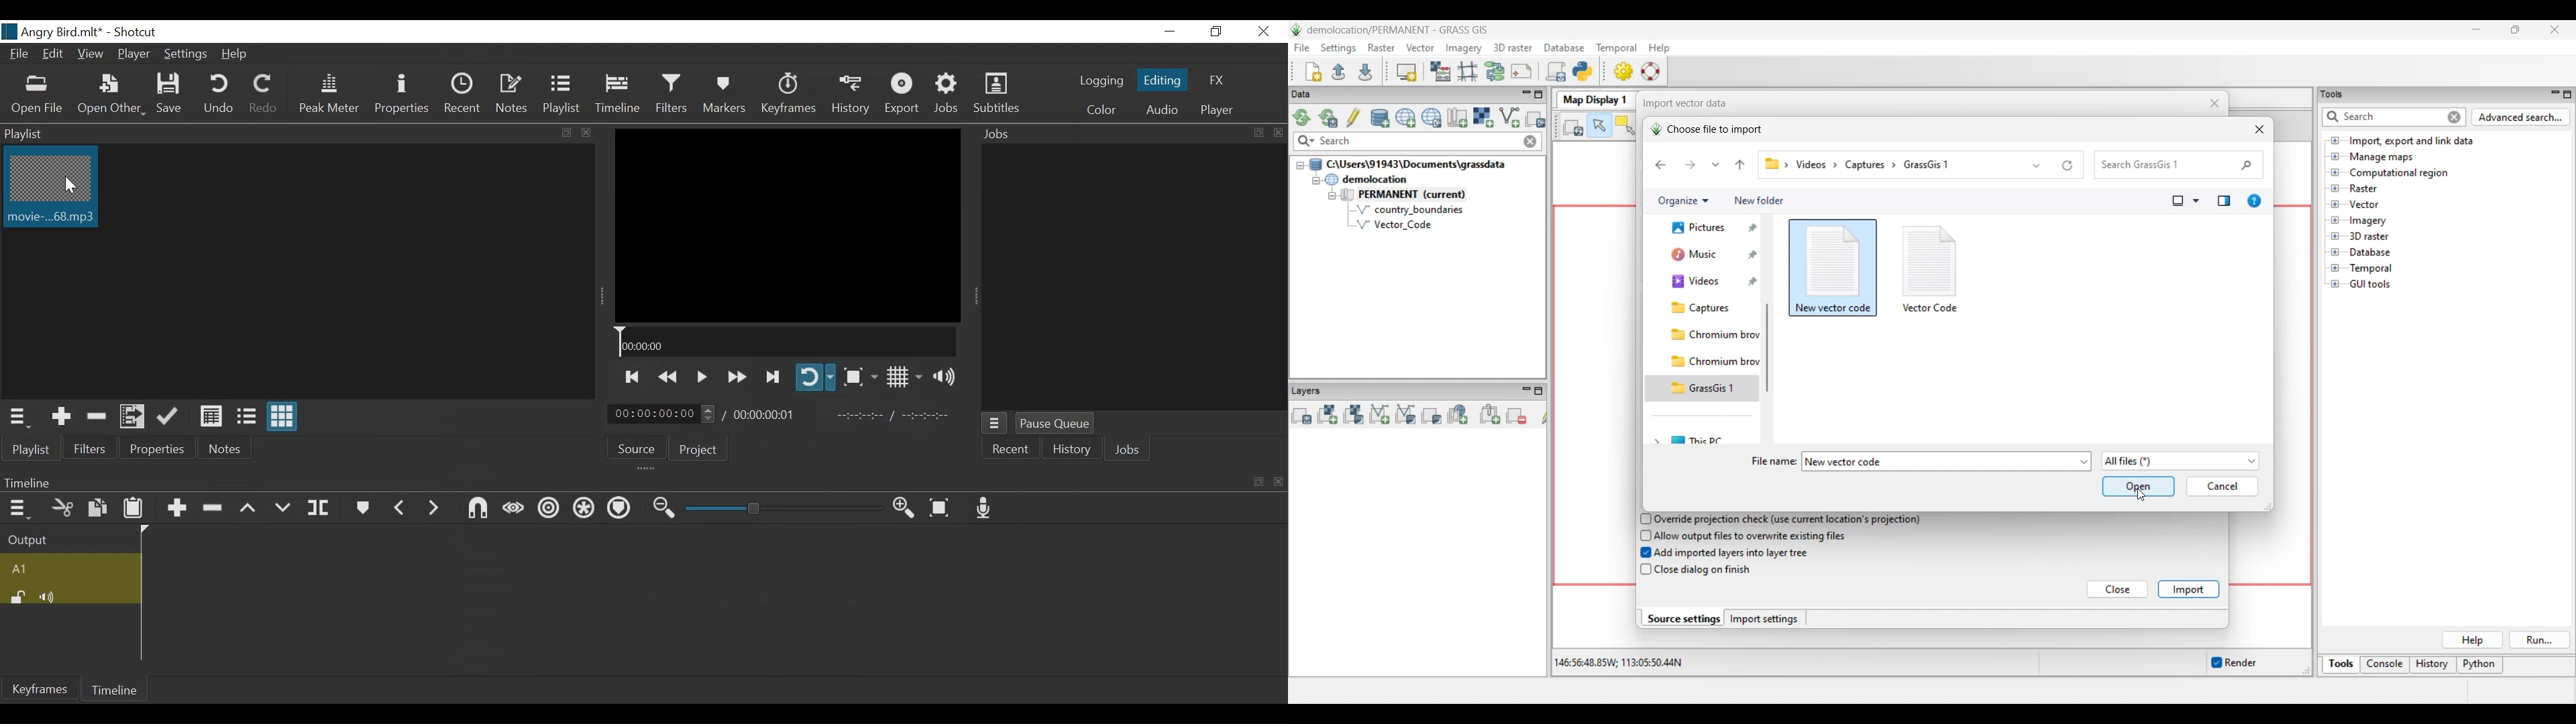 This screenshot has height=728, width=2576. What do you see at coordinates (155, 448) in the screenshot?
I see `Properties` at bounding box center [155, 448].